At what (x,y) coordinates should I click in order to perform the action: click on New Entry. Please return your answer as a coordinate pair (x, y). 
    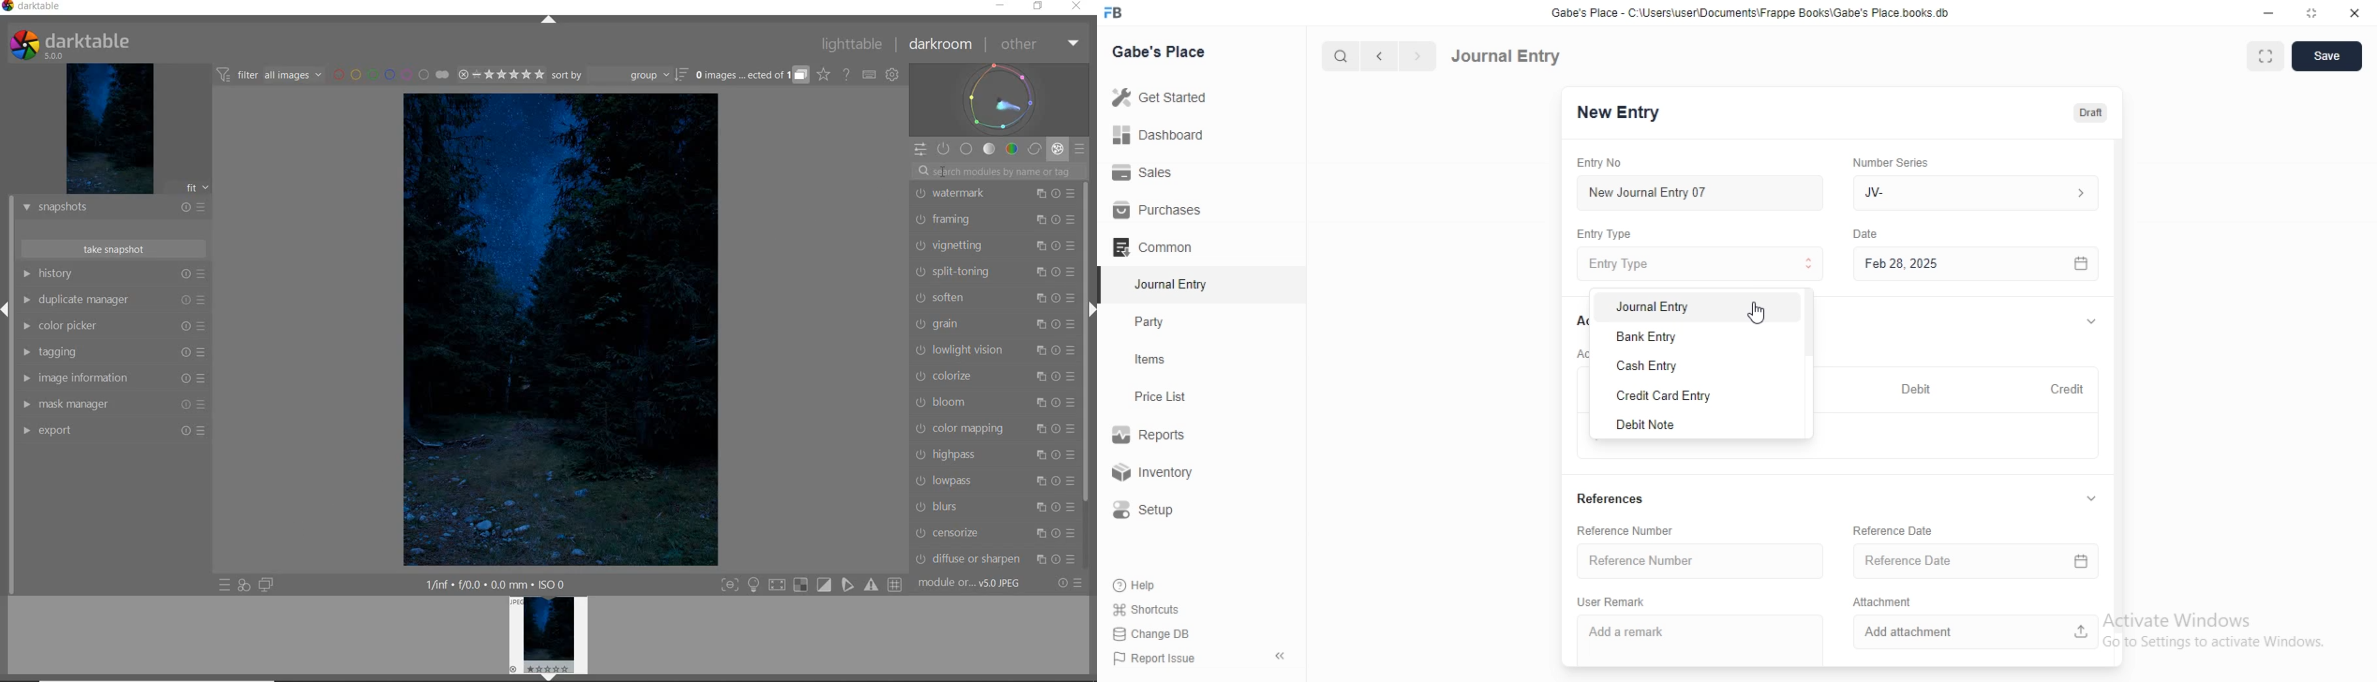
    Looking at the image, I should click on (1618, 113).